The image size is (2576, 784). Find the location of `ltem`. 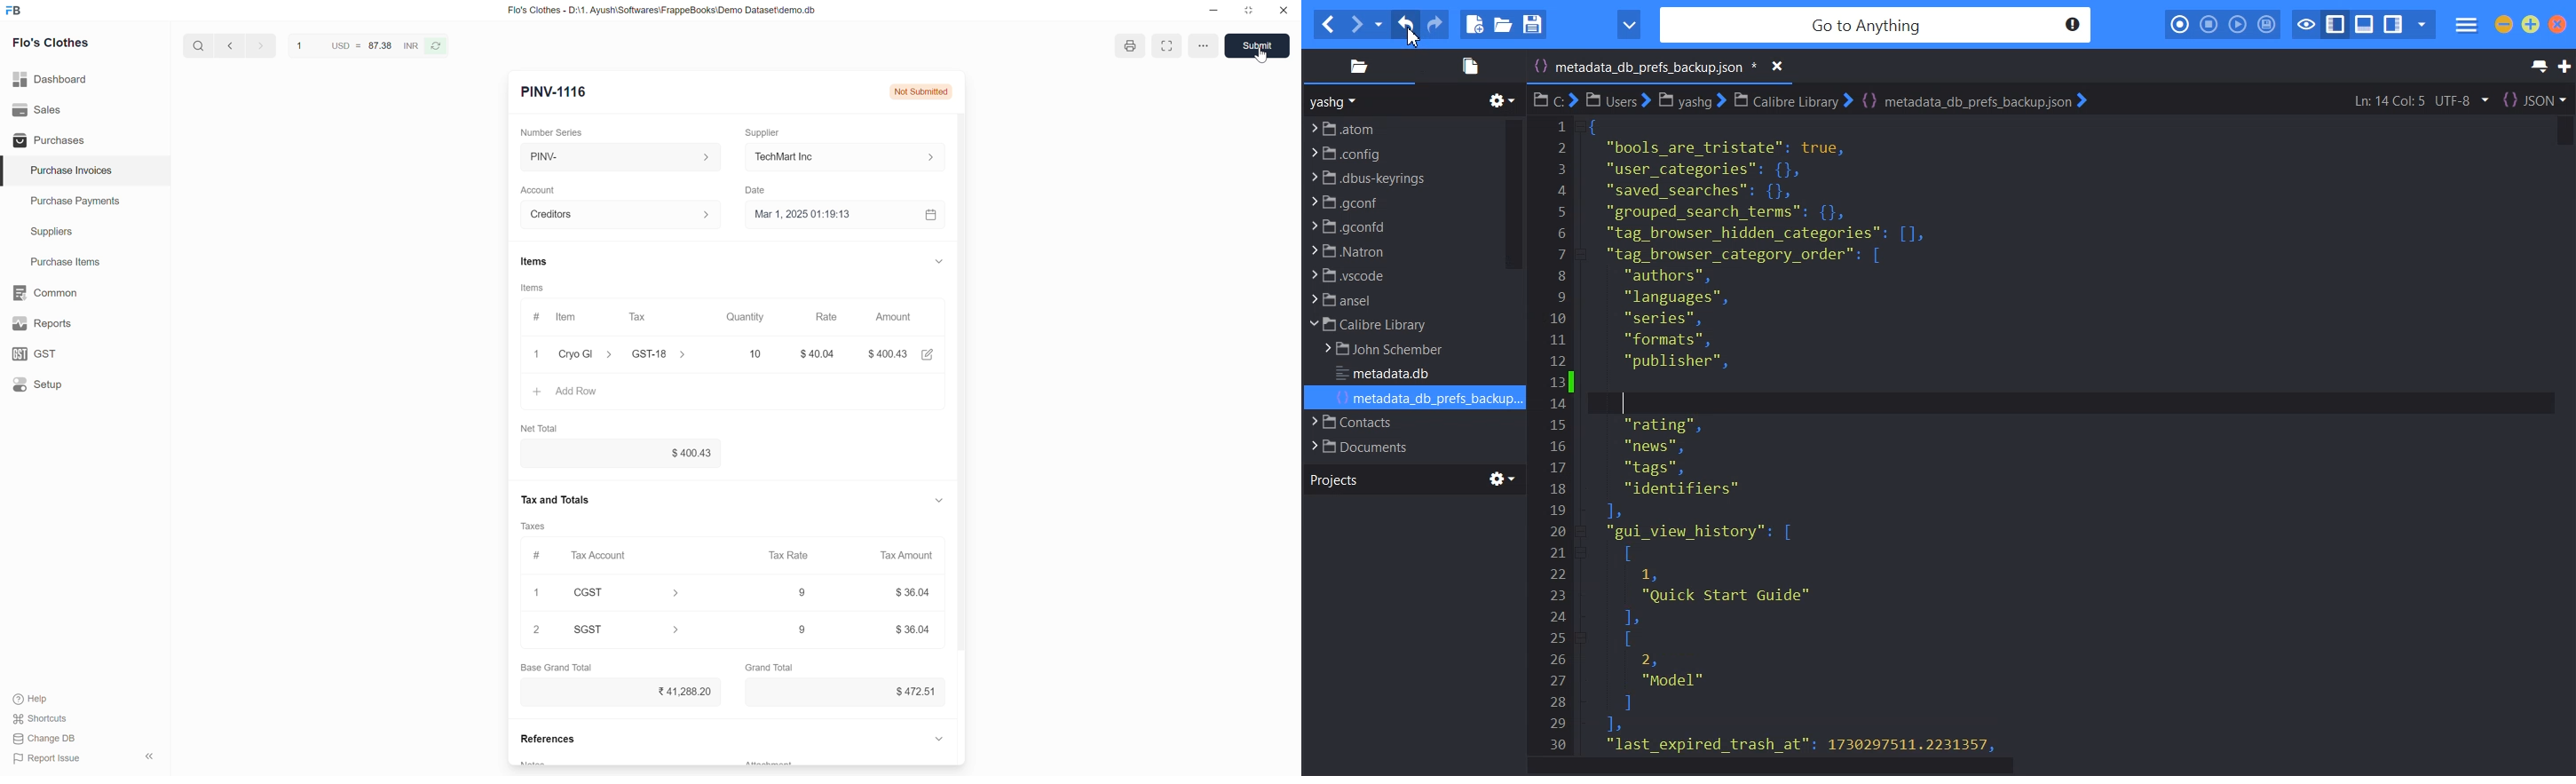

ltem is located at coordinates (569, 318).